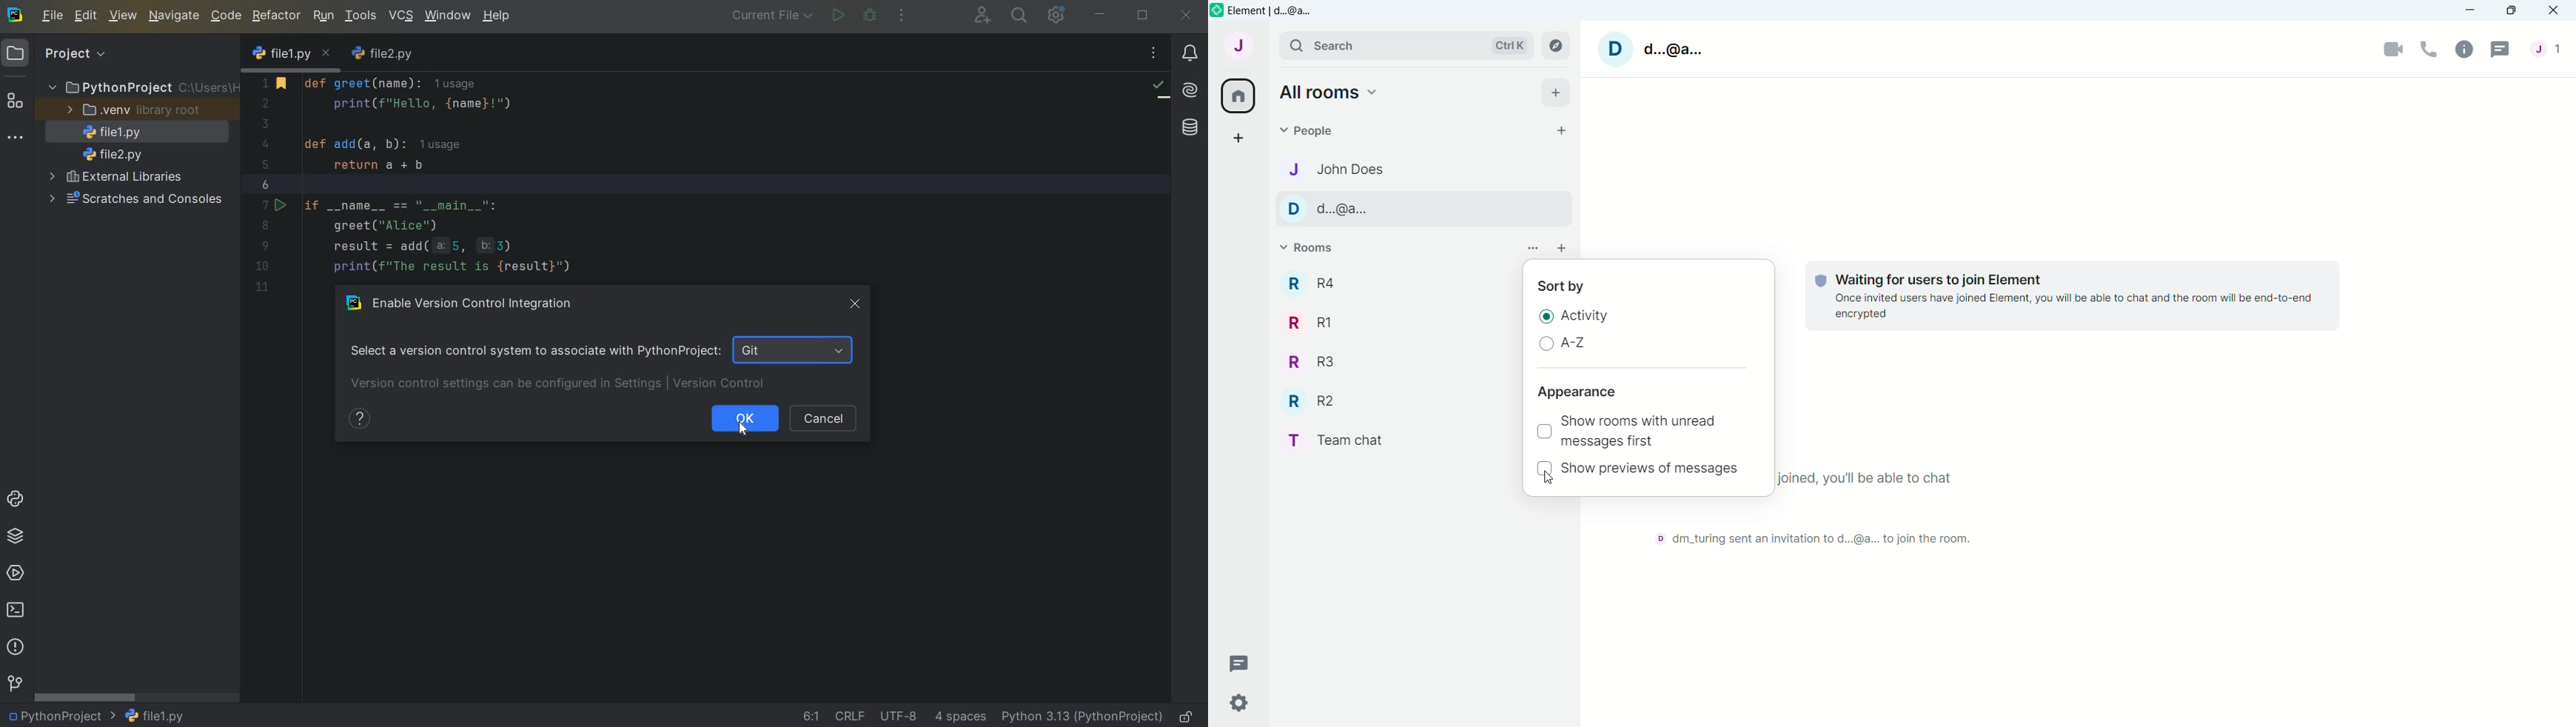  Describe the element at coordinates (1160, 89) in the screenshot. I see `no problems` at that location.